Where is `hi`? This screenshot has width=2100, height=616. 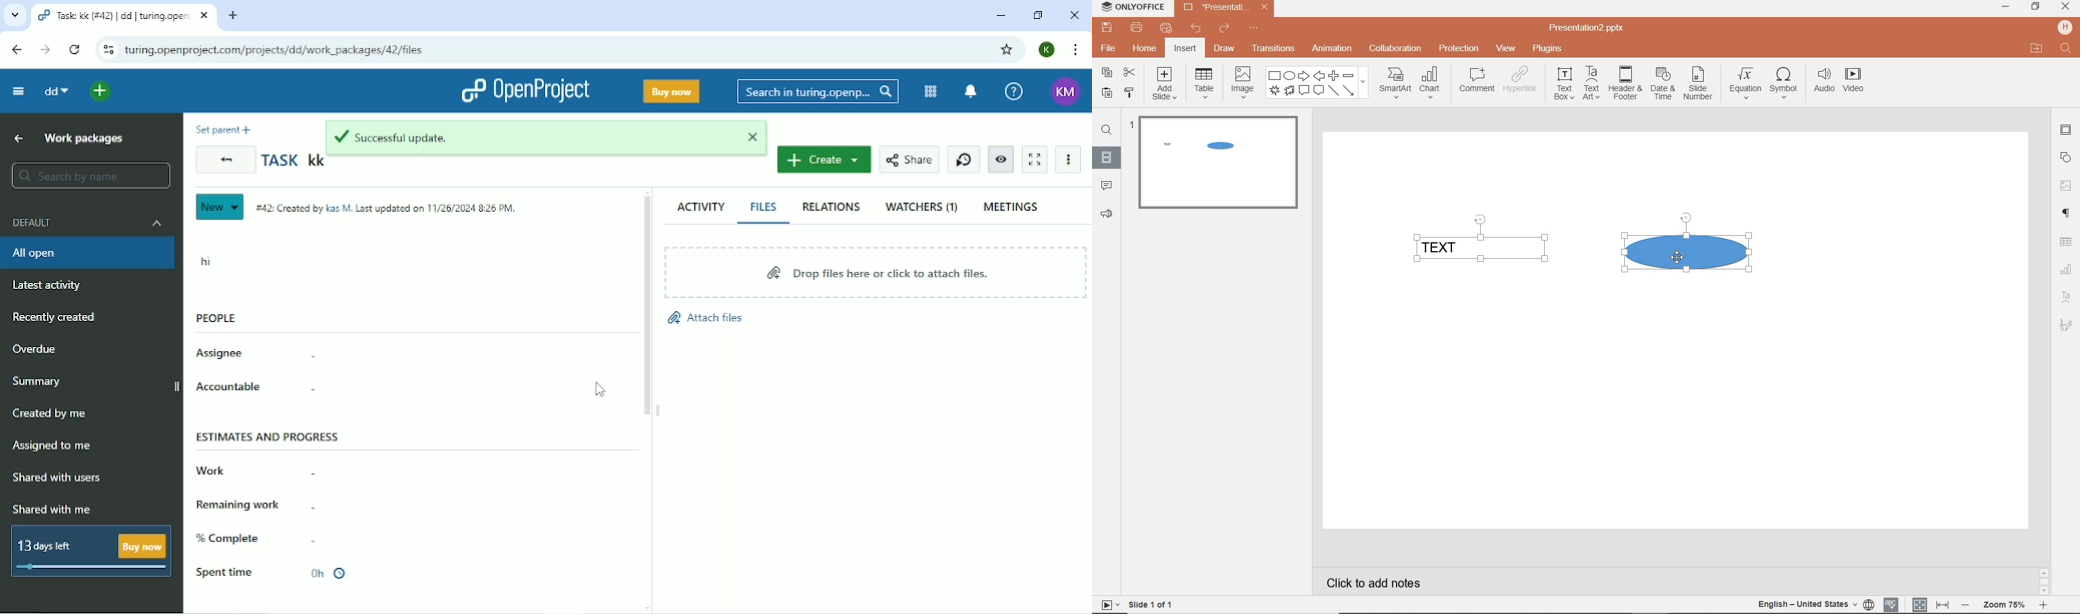
hi is located at coordinates (207, 264).